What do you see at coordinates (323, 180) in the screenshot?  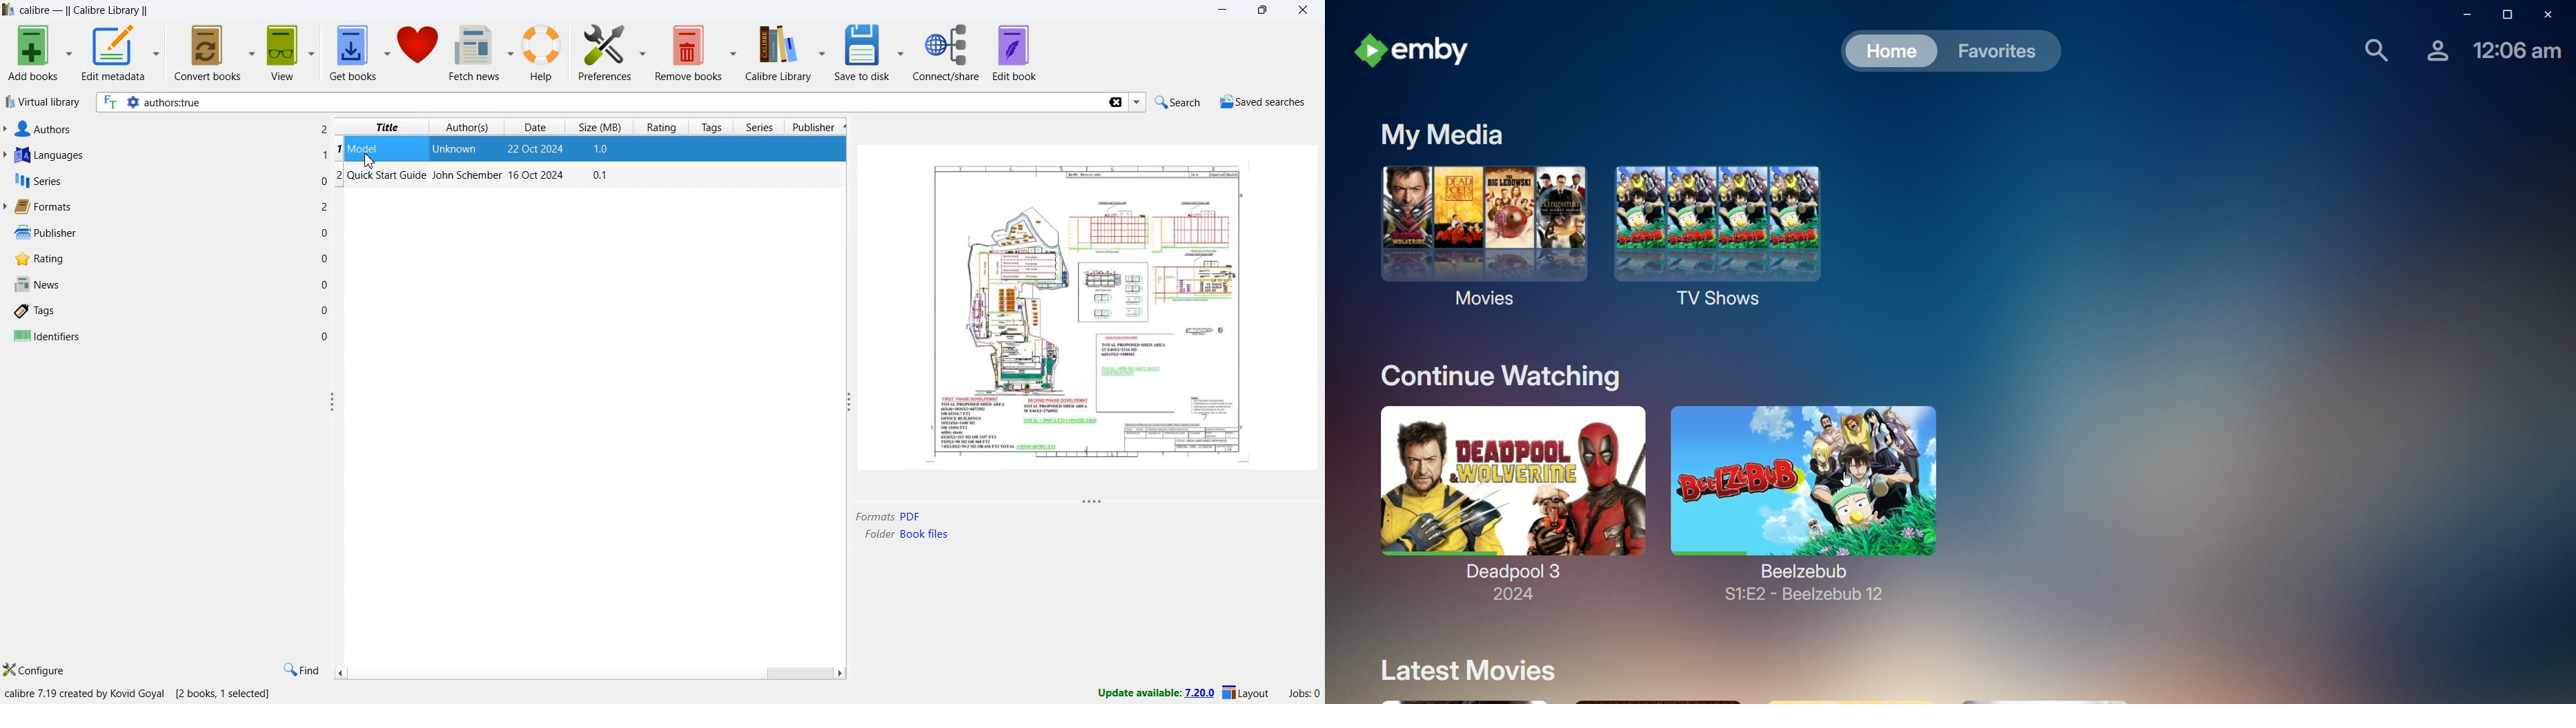 I see `0` at bounding box center [323, 180].